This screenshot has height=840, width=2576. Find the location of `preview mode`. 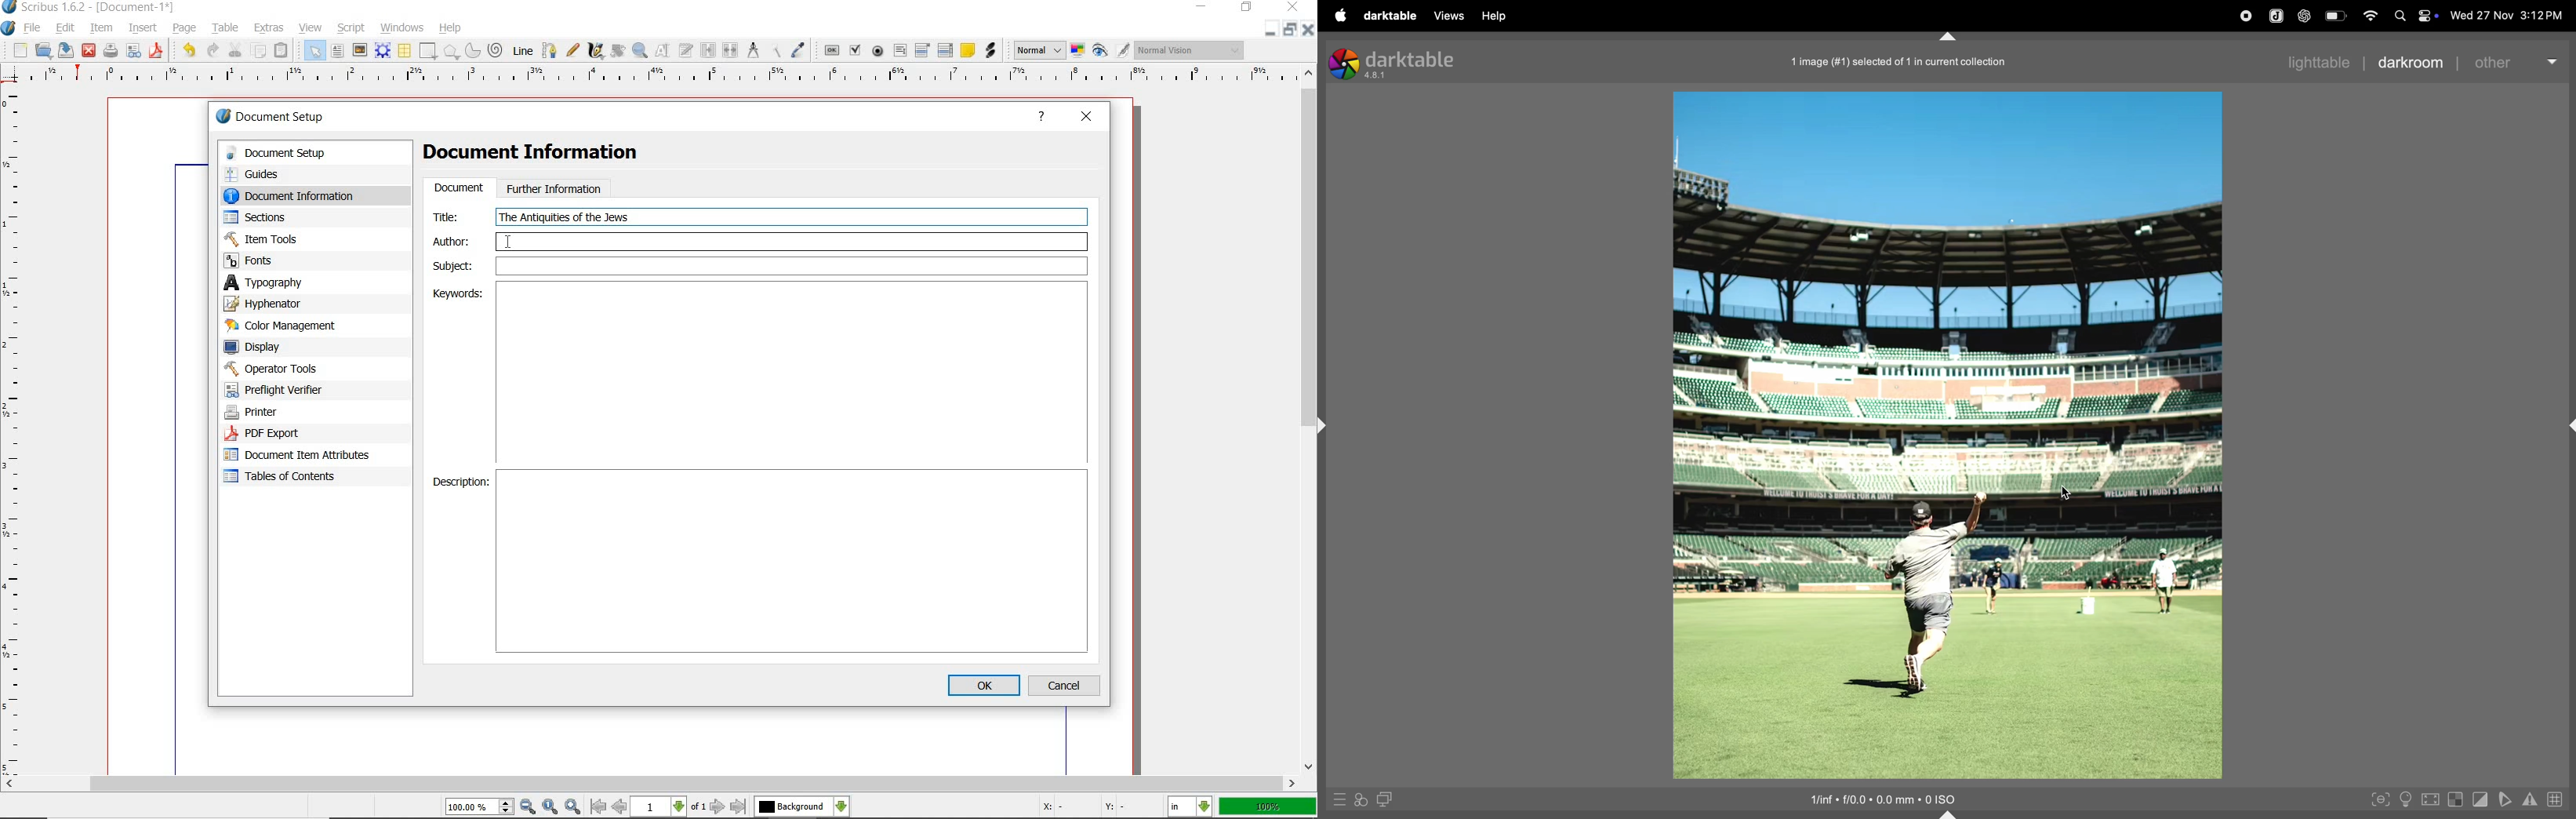

preview mode is located at coordinates (1112, 51).